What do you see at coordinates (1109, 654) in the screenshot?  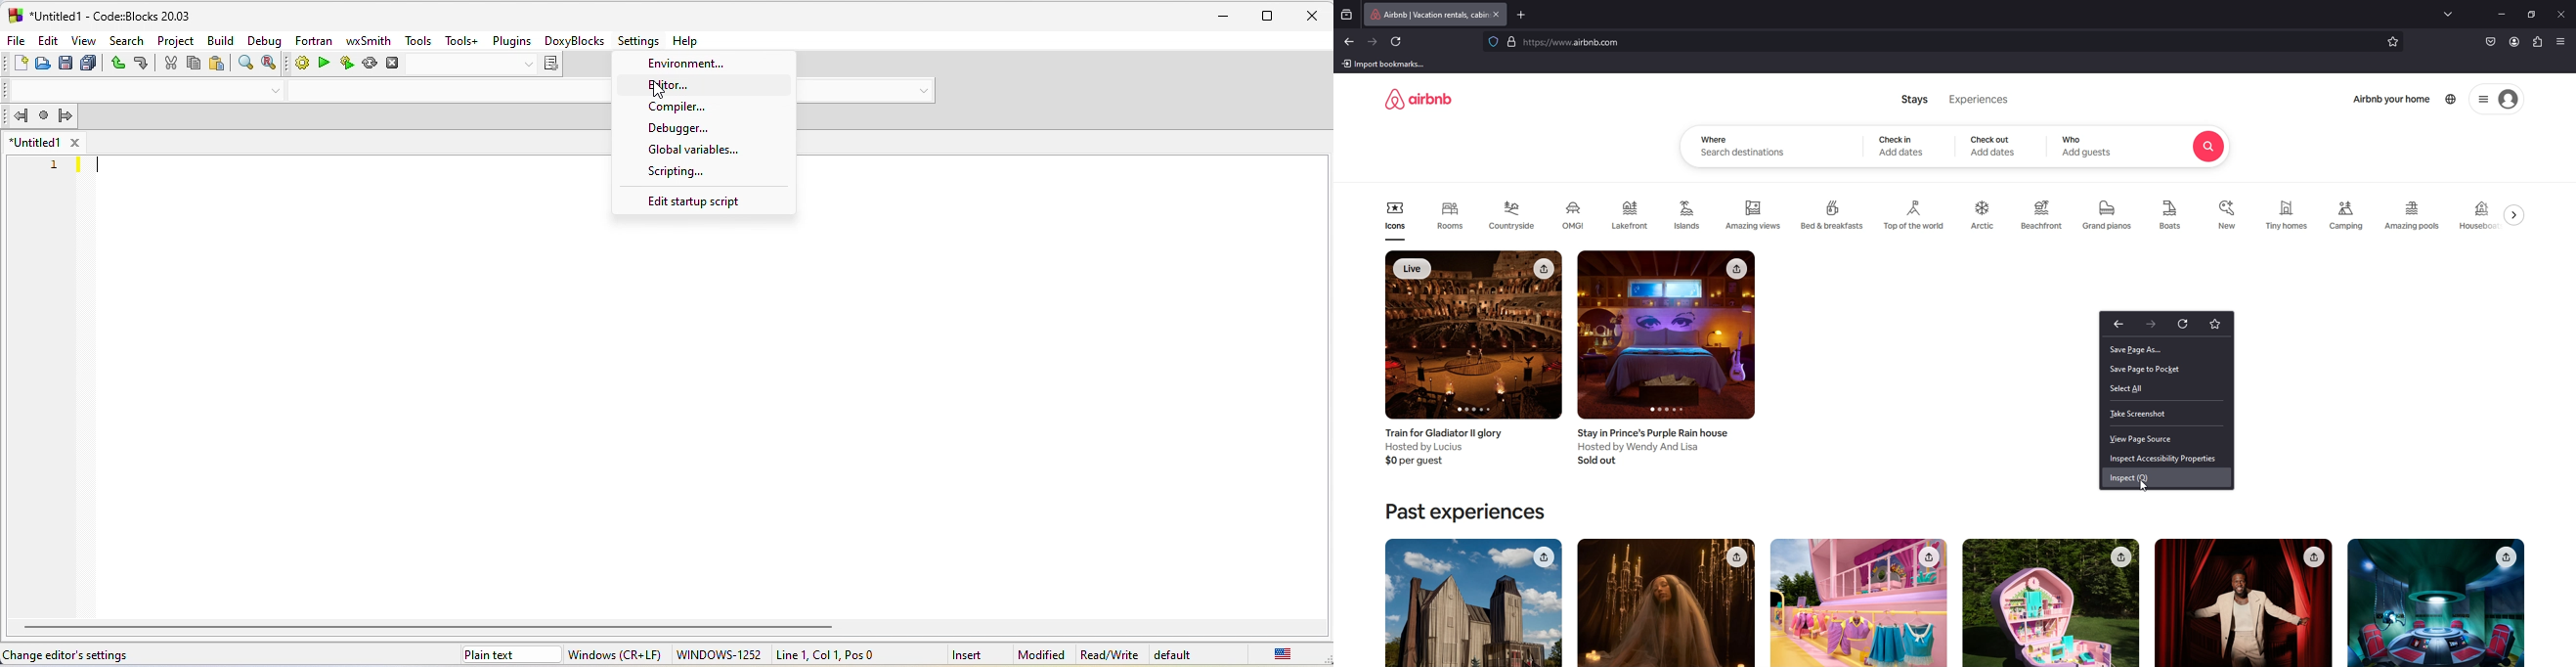 I see `Read/Write` at bounding box center [1109, 654].